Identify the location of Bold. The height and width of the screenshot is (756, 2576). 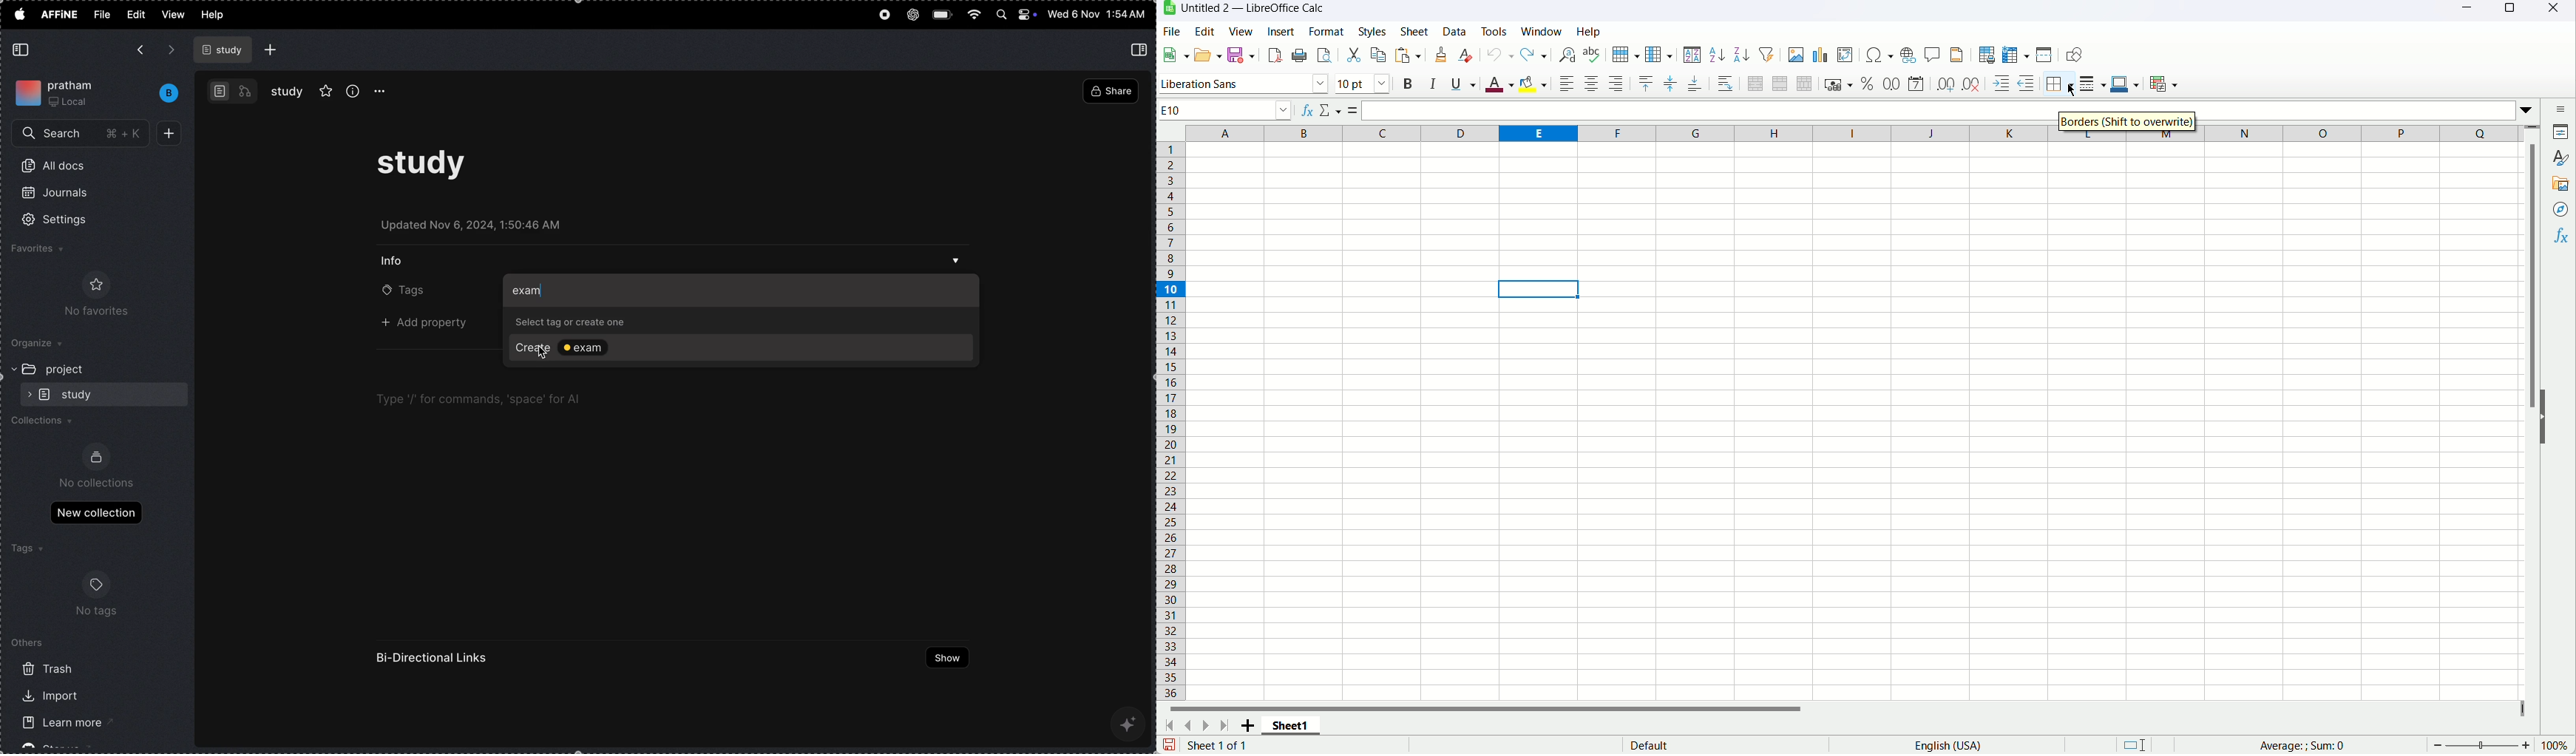
(1408, 85).